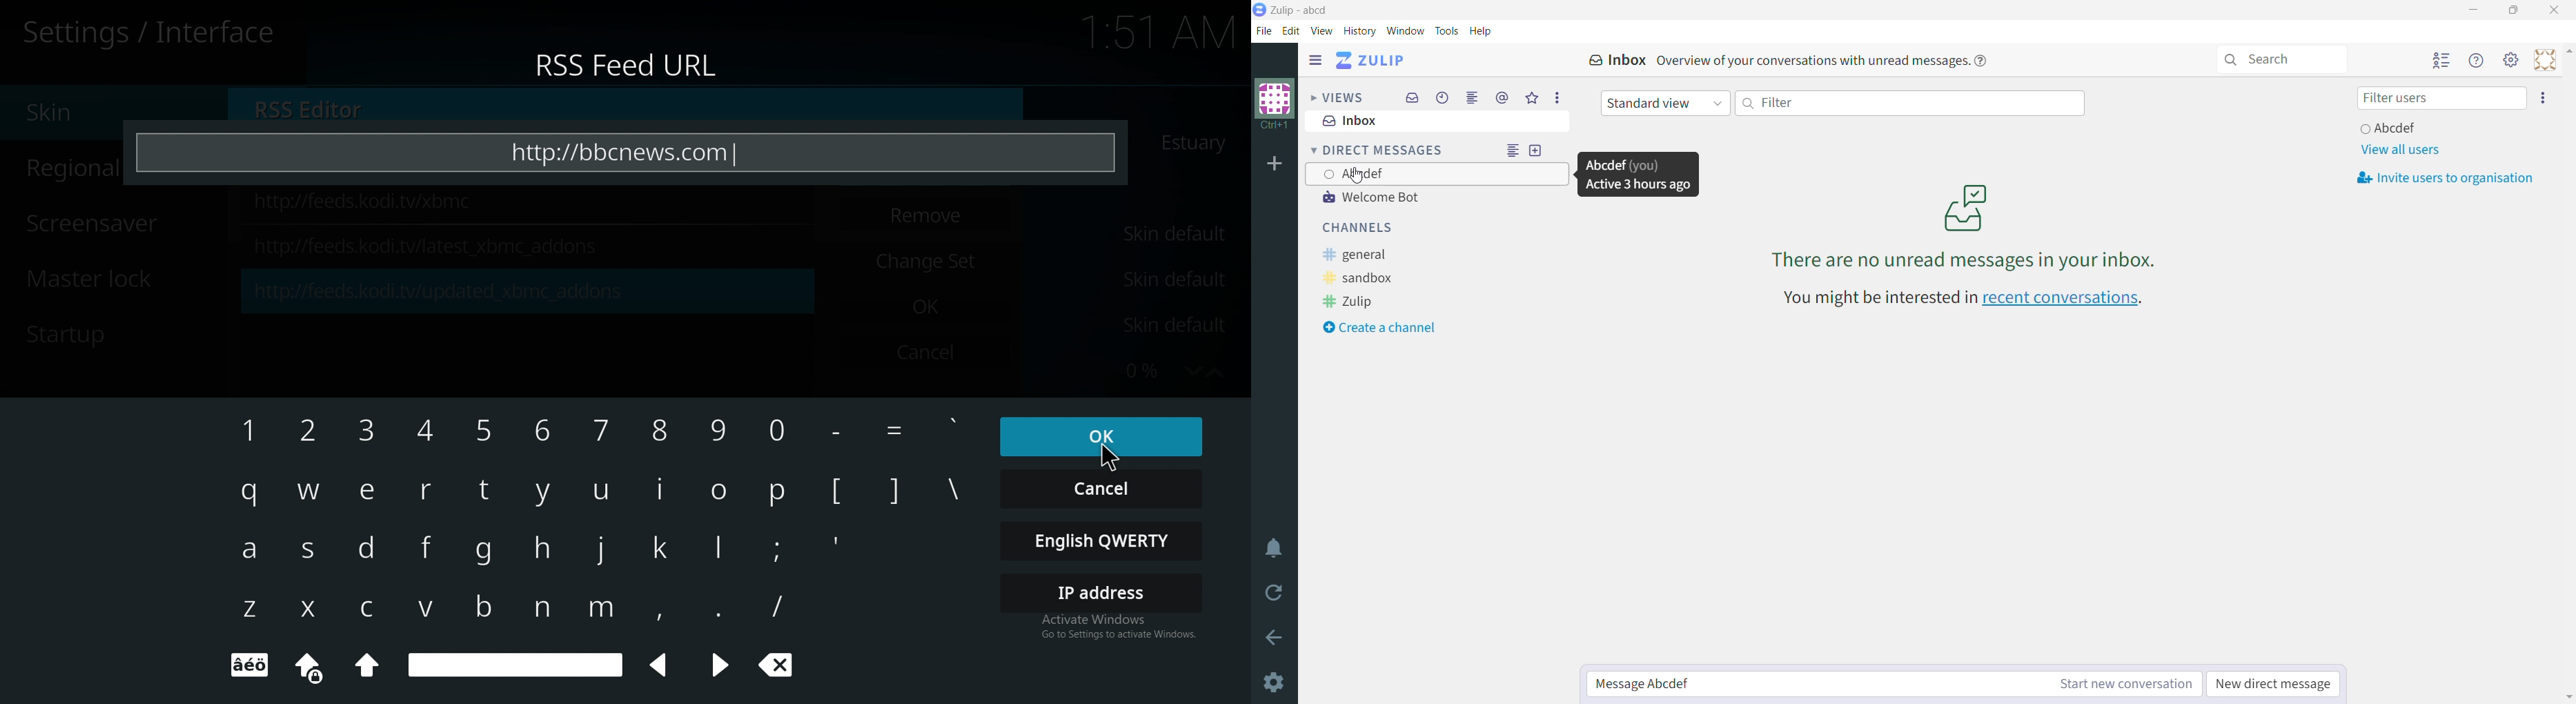 The height and width of the screenshot is (728, 2576). What do you see at coordinates (635, 151) in the screenshot?
I see `https://` at bounding box center [635, 151].